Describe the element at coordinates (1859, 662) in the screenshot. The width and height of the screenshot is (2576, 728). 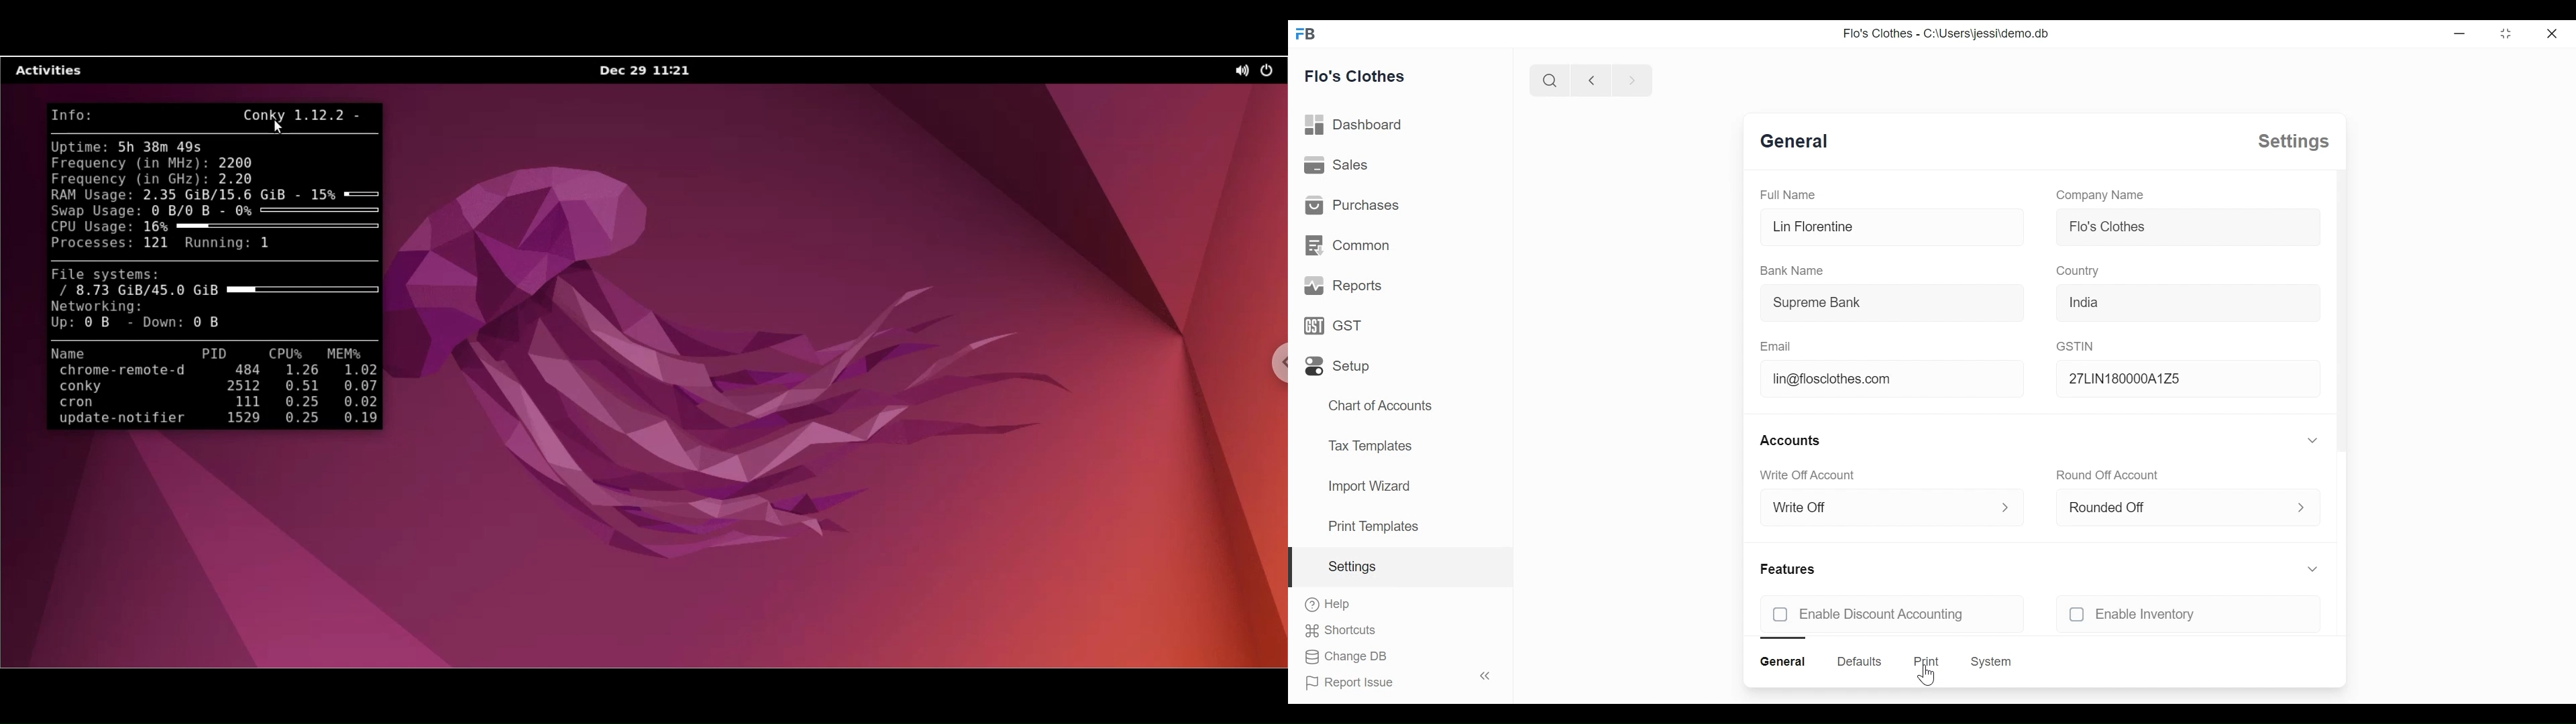
I see `defaults` at that location.